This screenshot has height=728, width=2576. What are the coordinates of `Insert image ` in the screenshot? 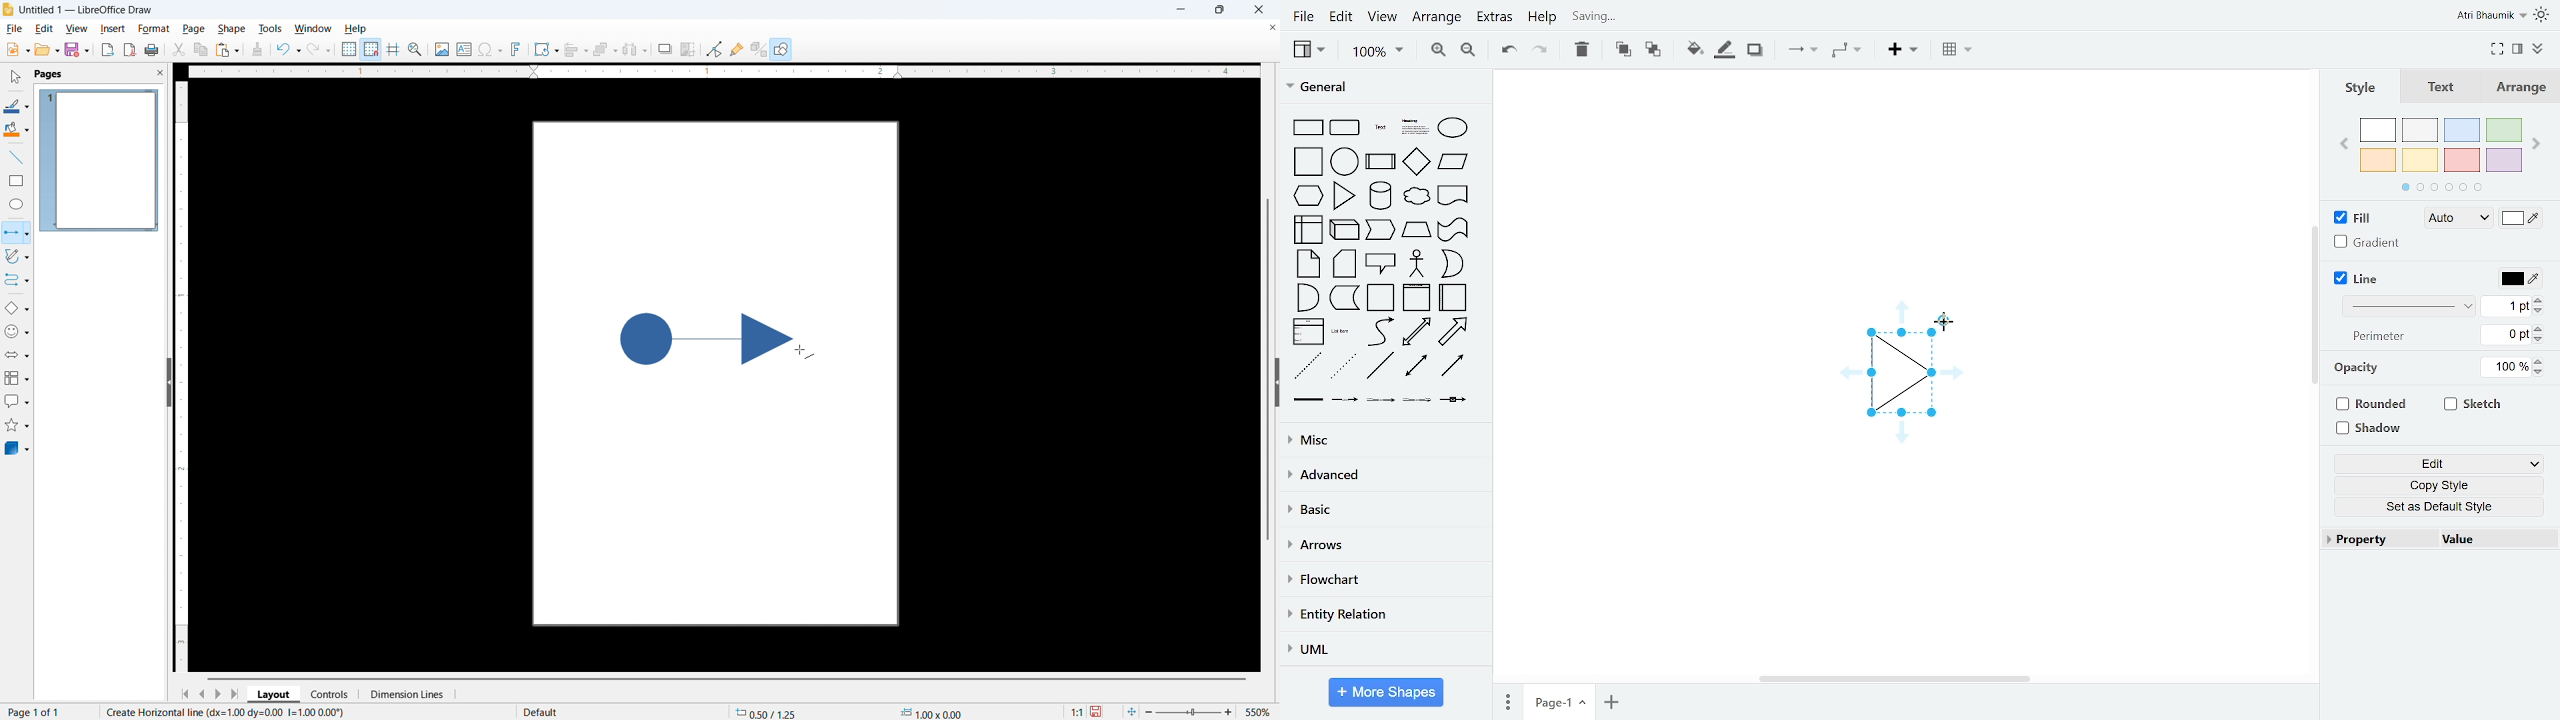 It's located at (443, 49).